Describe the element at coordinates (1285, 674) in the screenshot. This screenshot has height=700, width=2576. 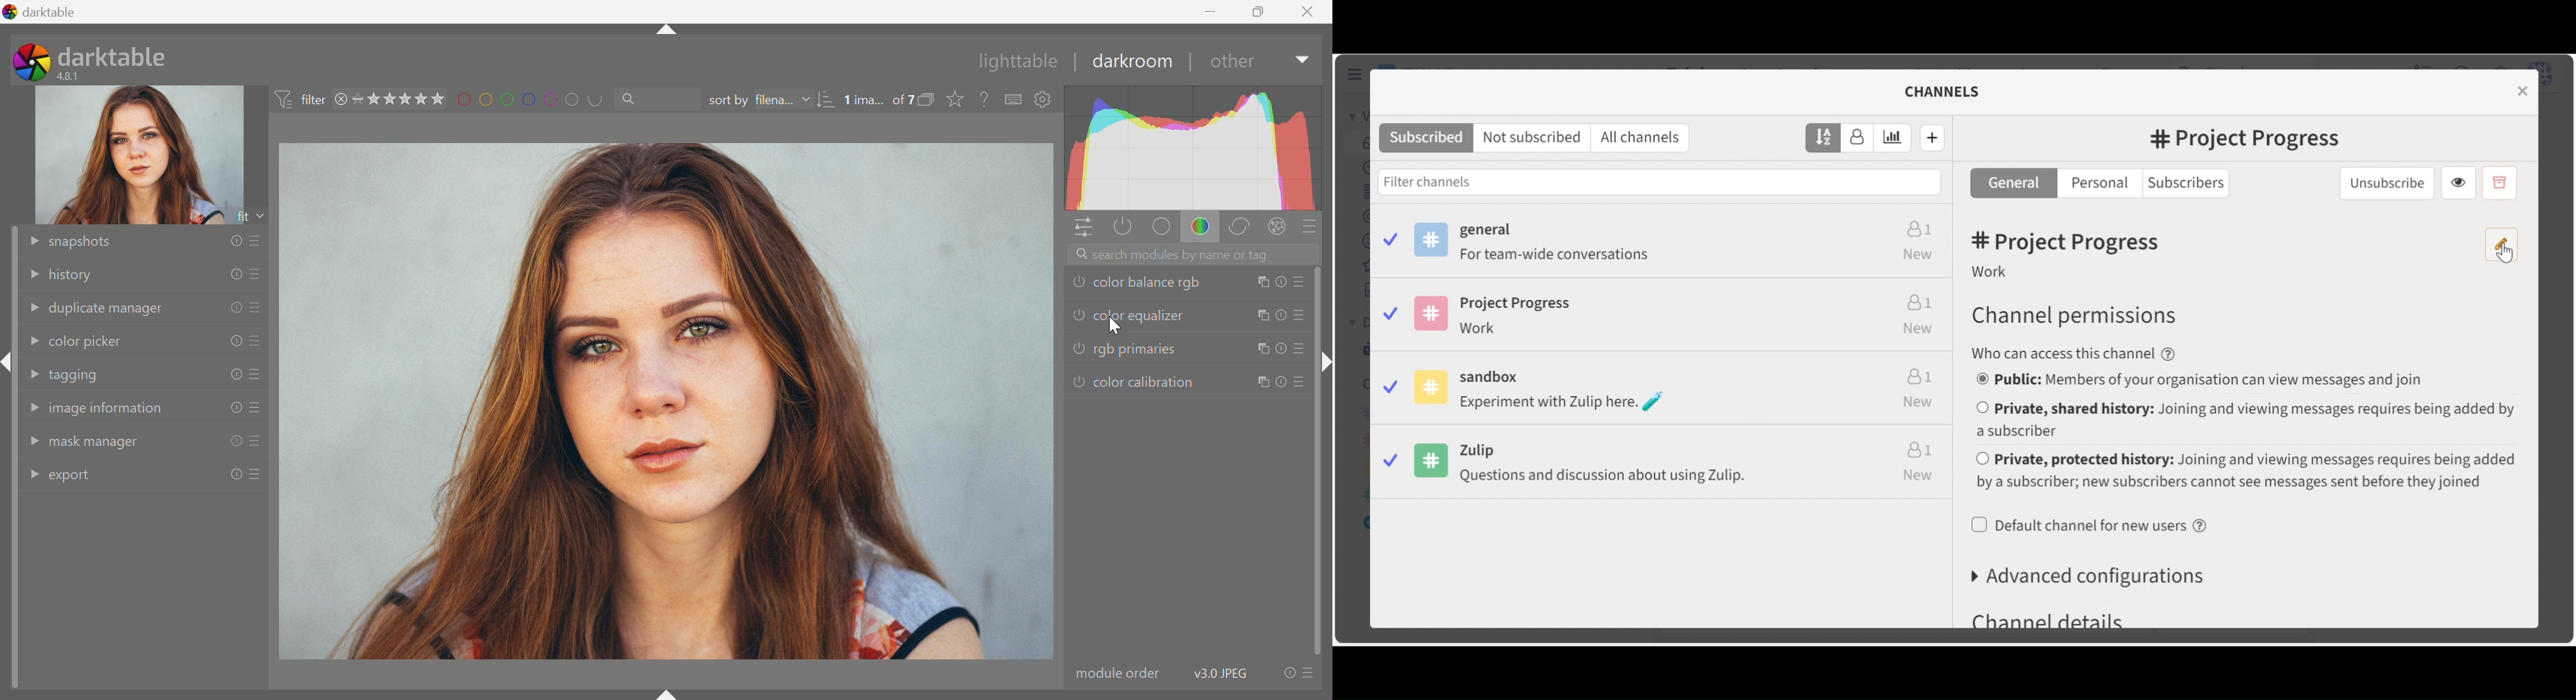
I see `reset` at that location.